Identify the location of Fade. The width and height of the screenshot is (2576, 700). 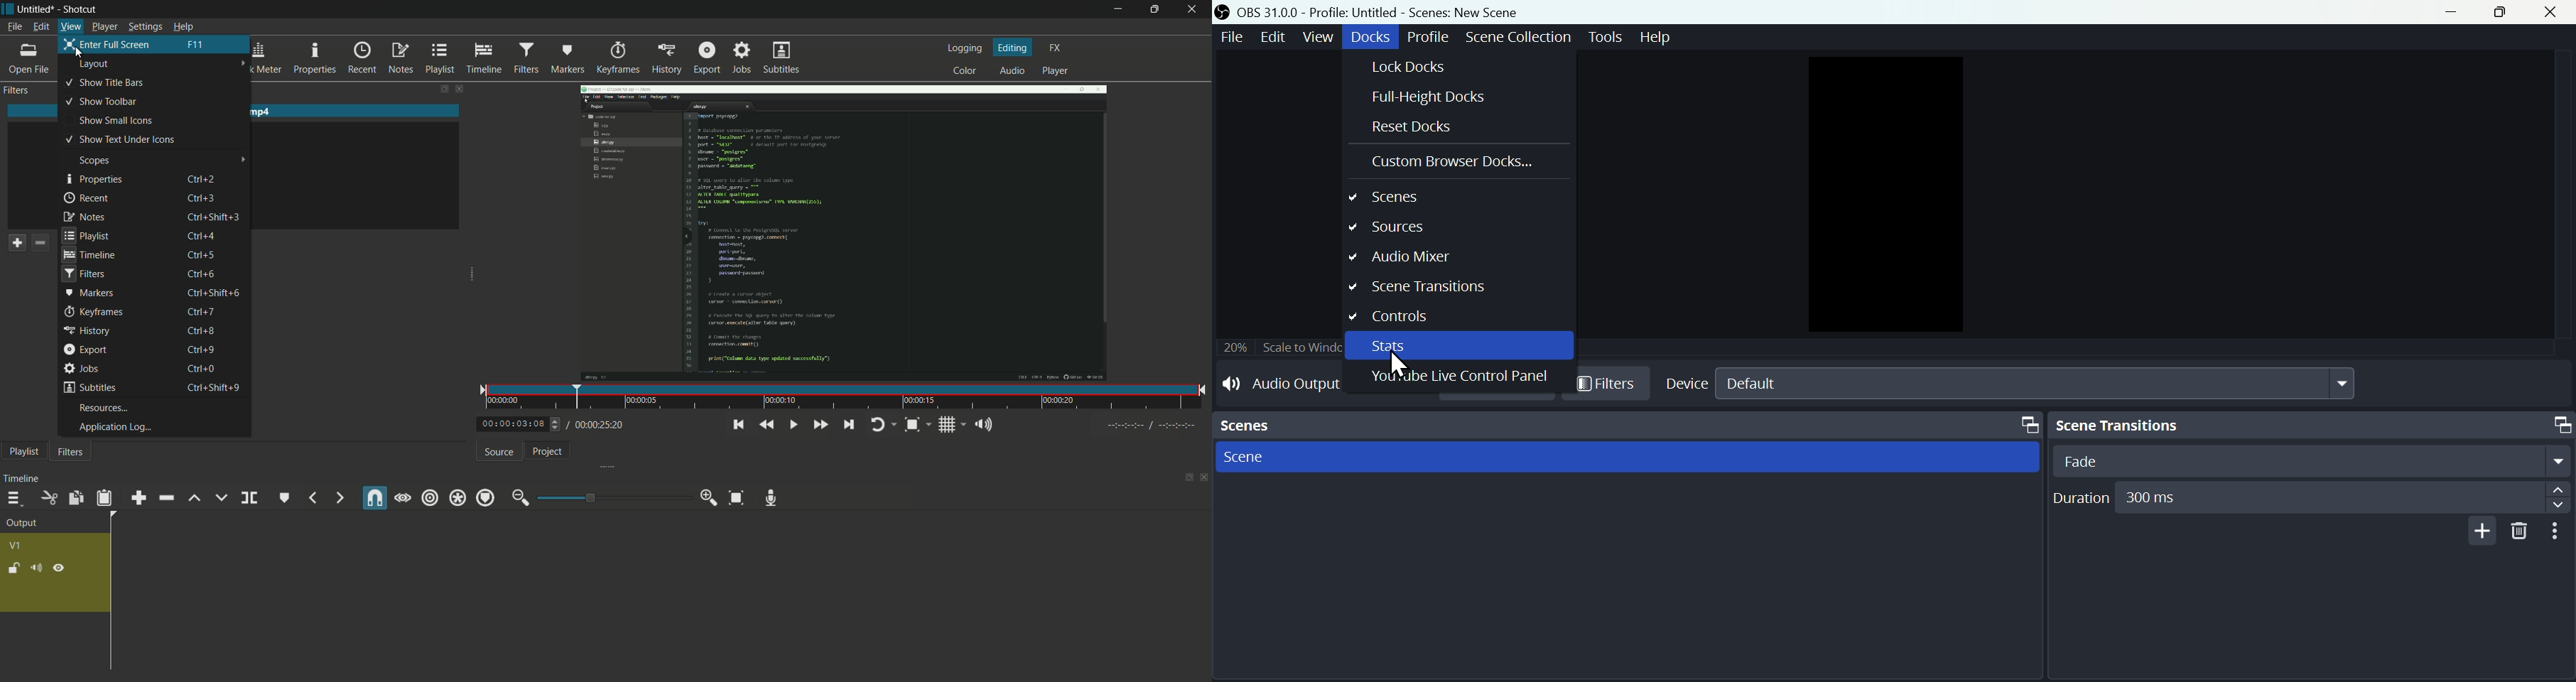
(2312, 461).